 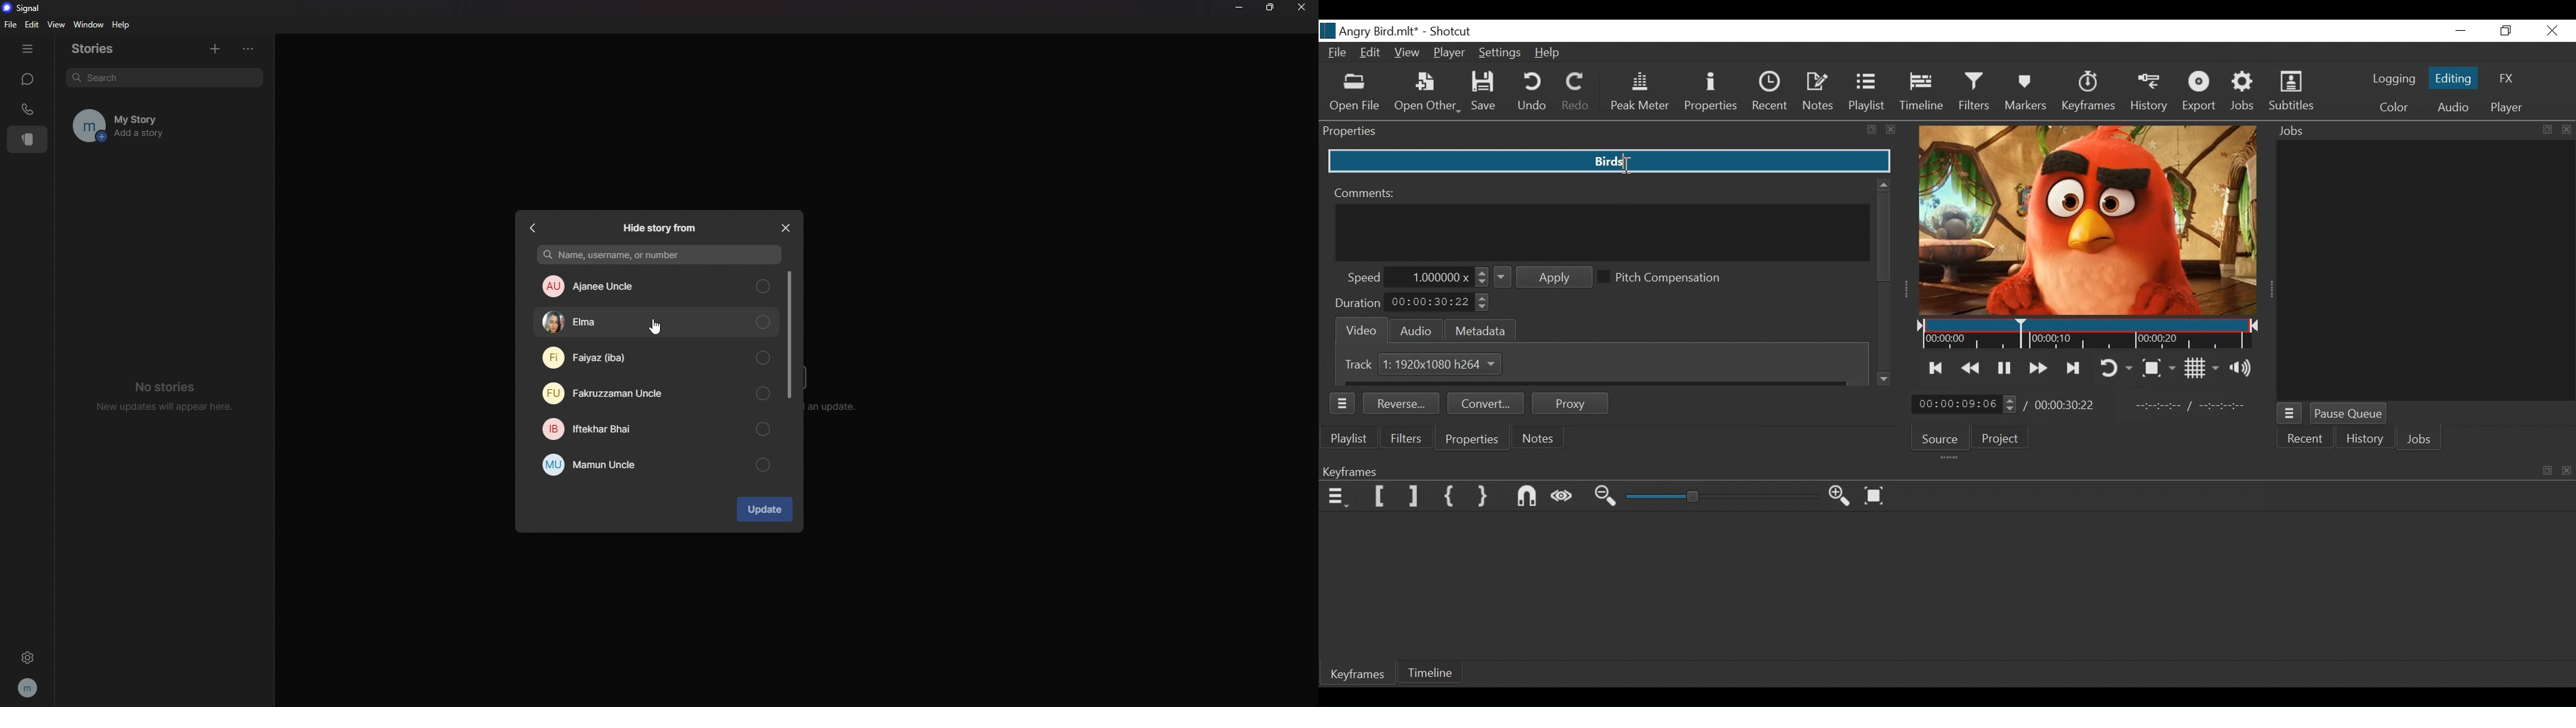 I want to click on Insertion cursor, so click(x=1623, y=167).